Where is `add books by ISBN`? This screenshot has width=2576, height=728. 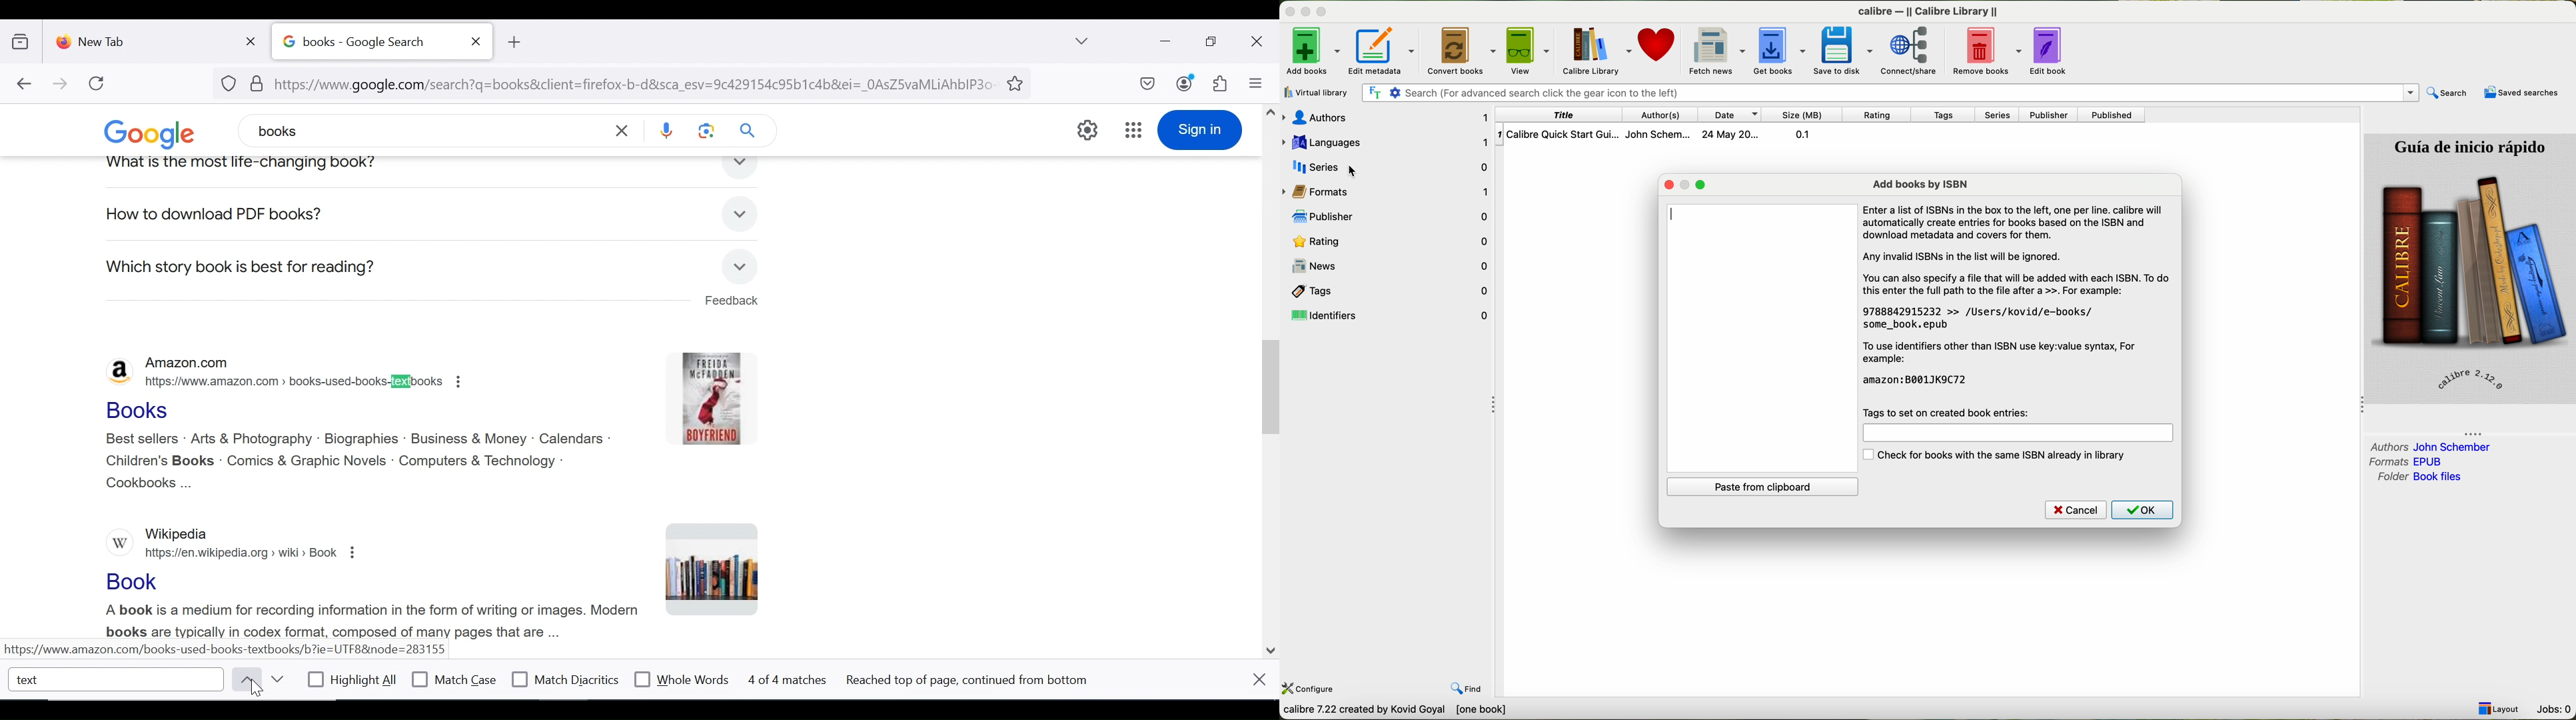
add books by ISBN is located at coordinates (1921, 183).